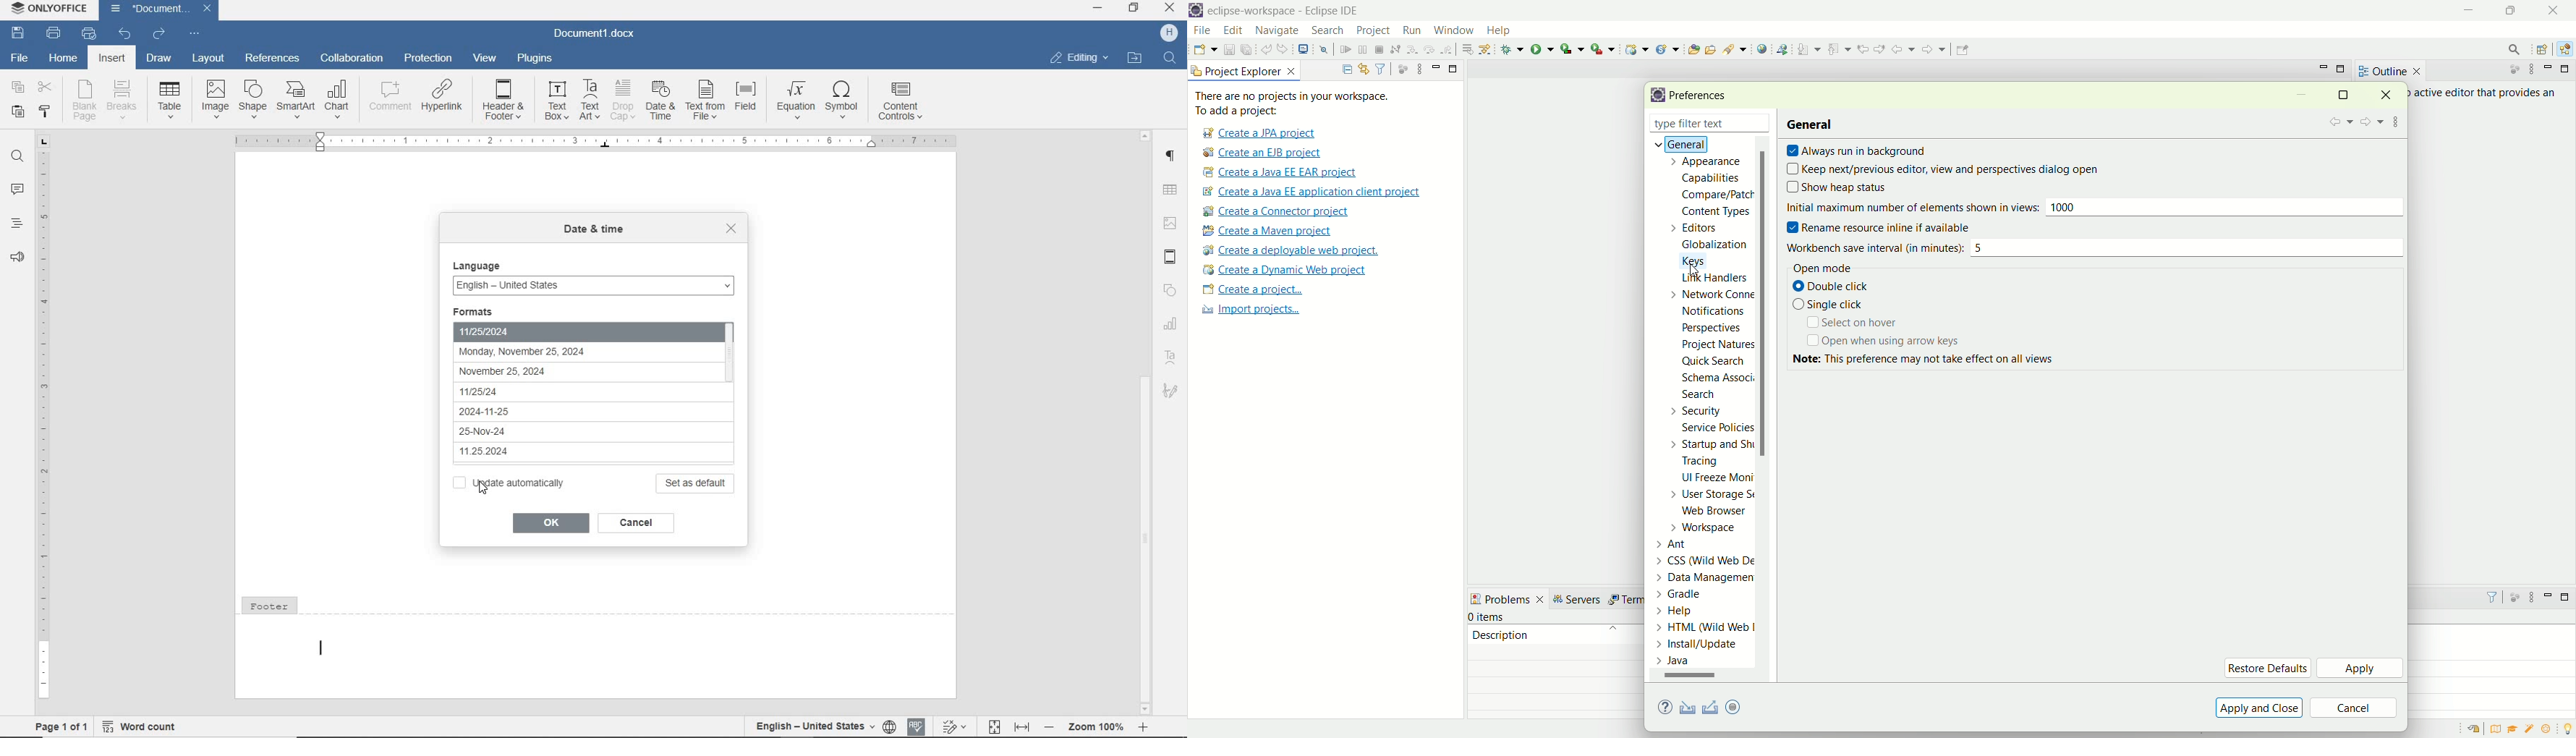  What do you see at coordinates (124, 100) in the screenshot?
I see `breaks` at bounding box center [124, 100].